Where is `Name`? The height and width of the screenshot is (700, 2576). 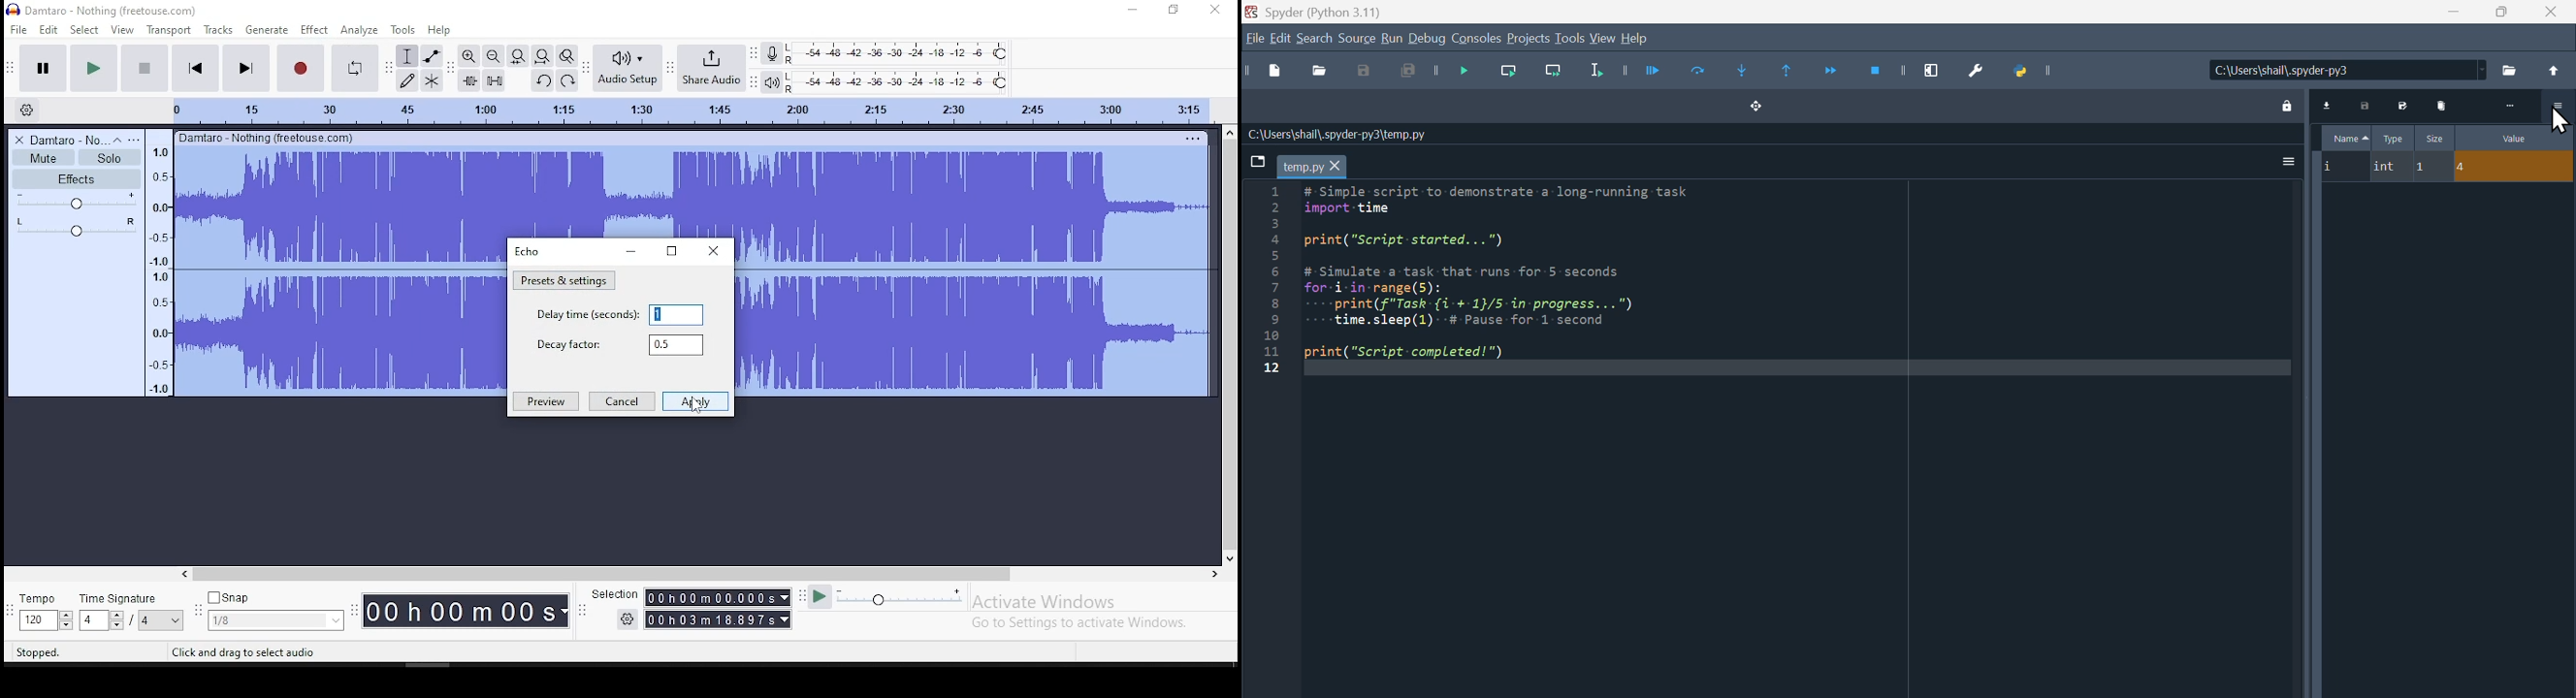 Name is located at coordinates (2346, 138).